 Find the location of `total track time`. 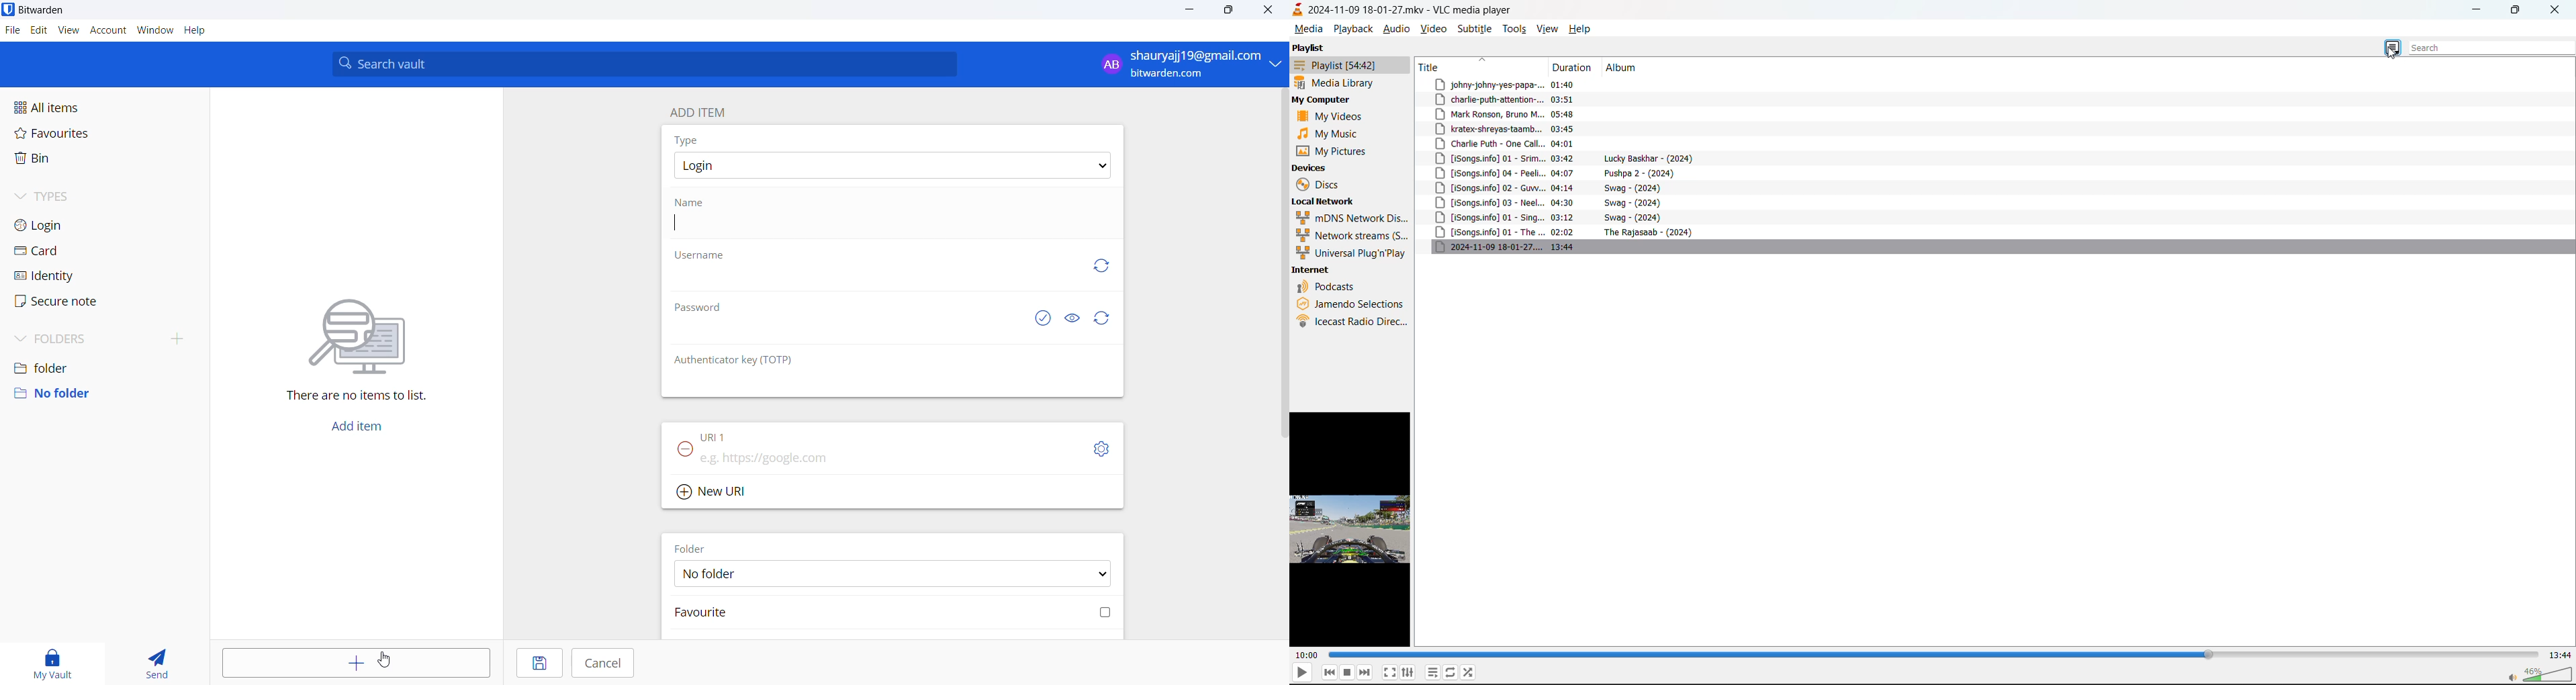

total track time is located at coordinates (2561, 656).